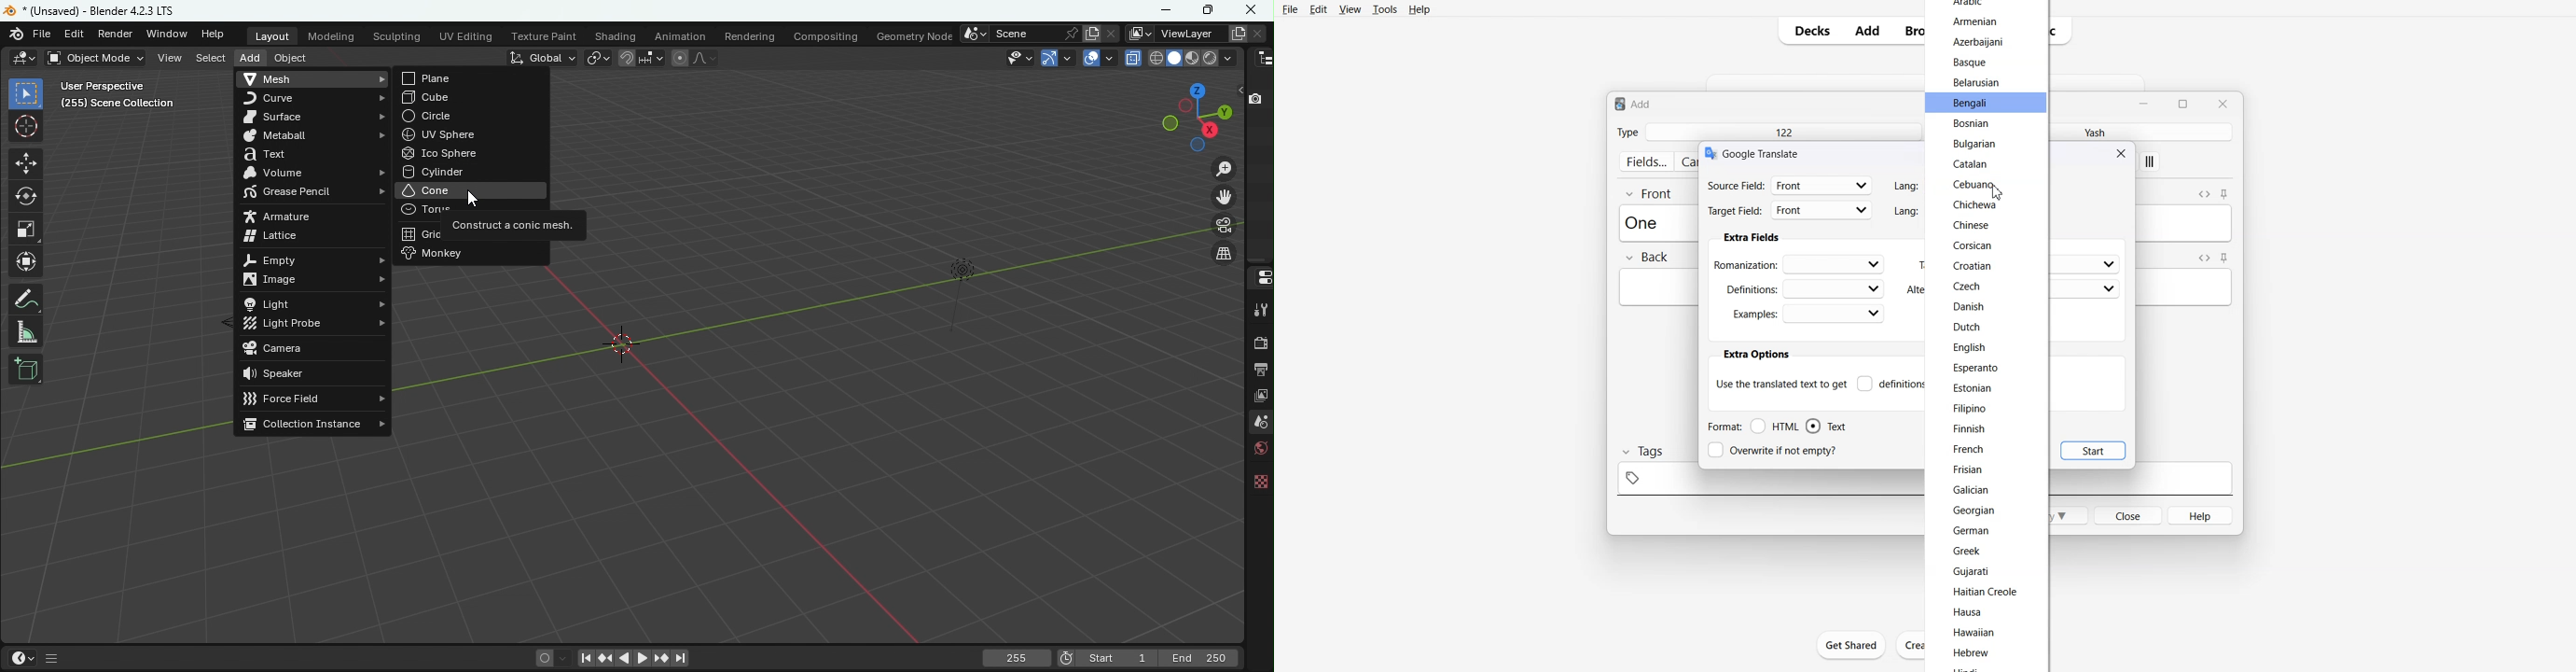 Image resolution: width=2576 pixels, height=672 pixels. Describe the element at coordinates (1972, 265) in the screenshot. I see `Croatian` at that location.